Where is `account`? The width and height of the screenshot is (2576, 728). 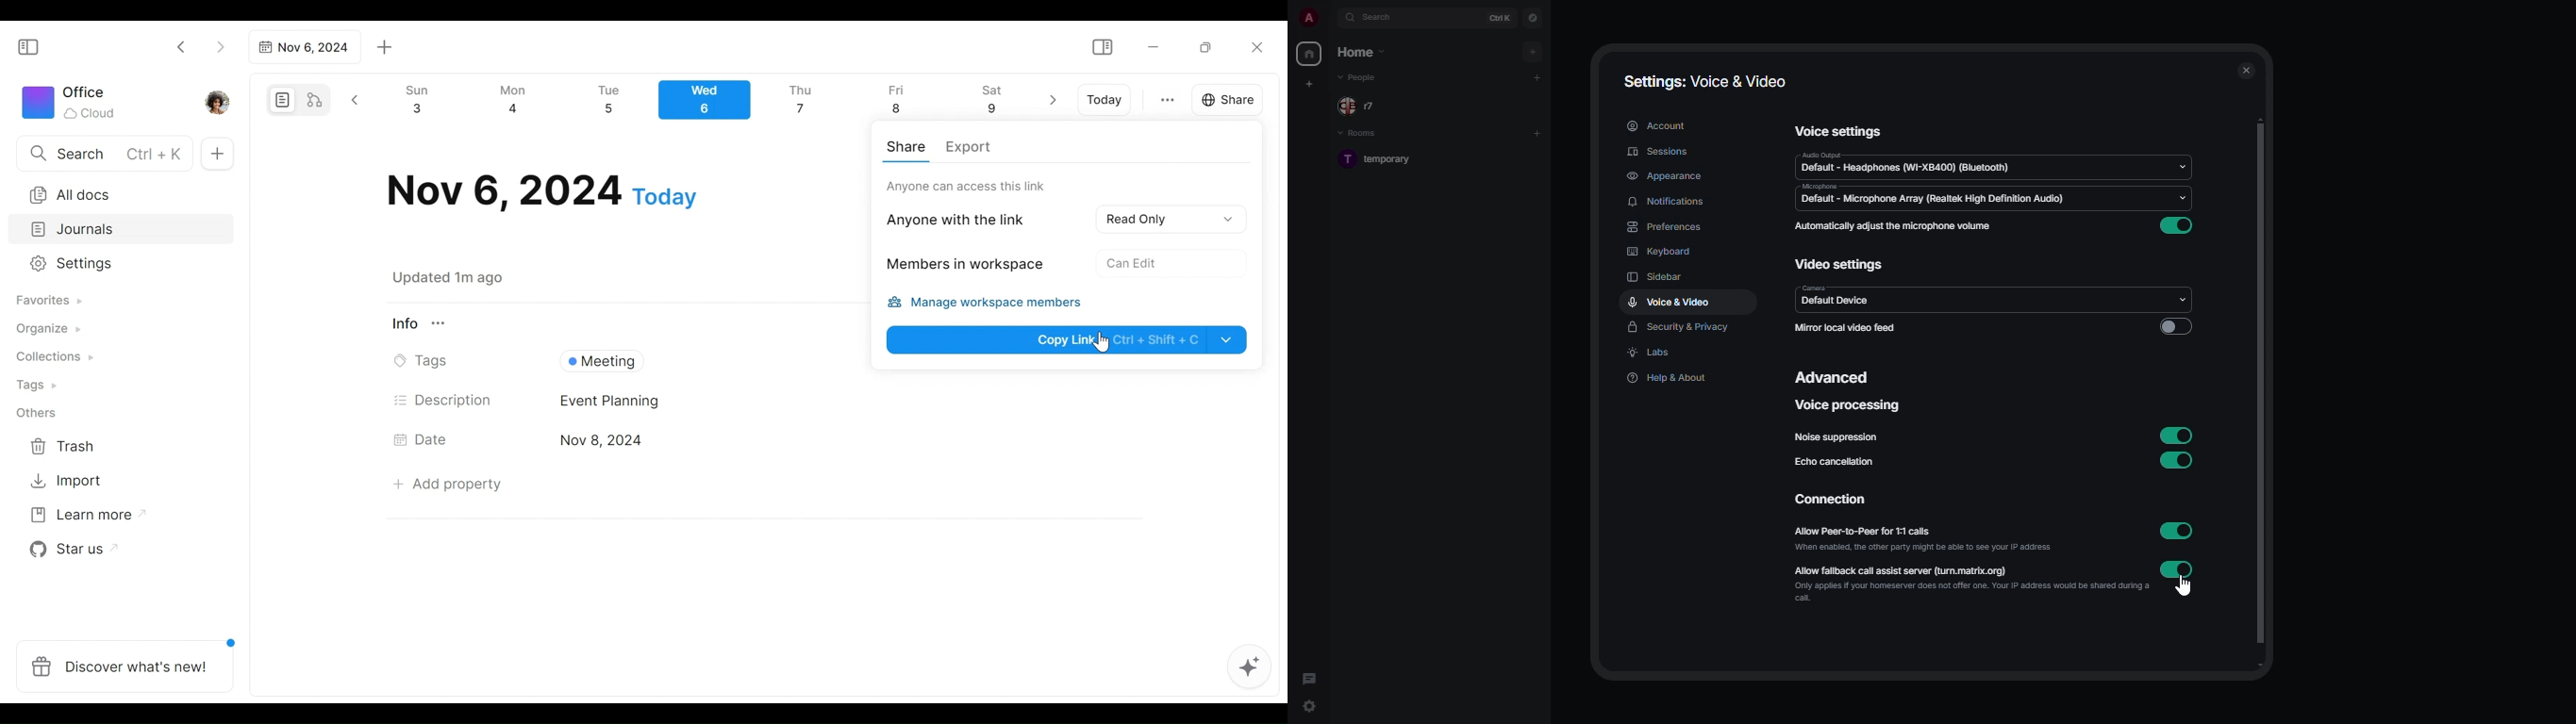 account is located at coordinates (1657, 124).